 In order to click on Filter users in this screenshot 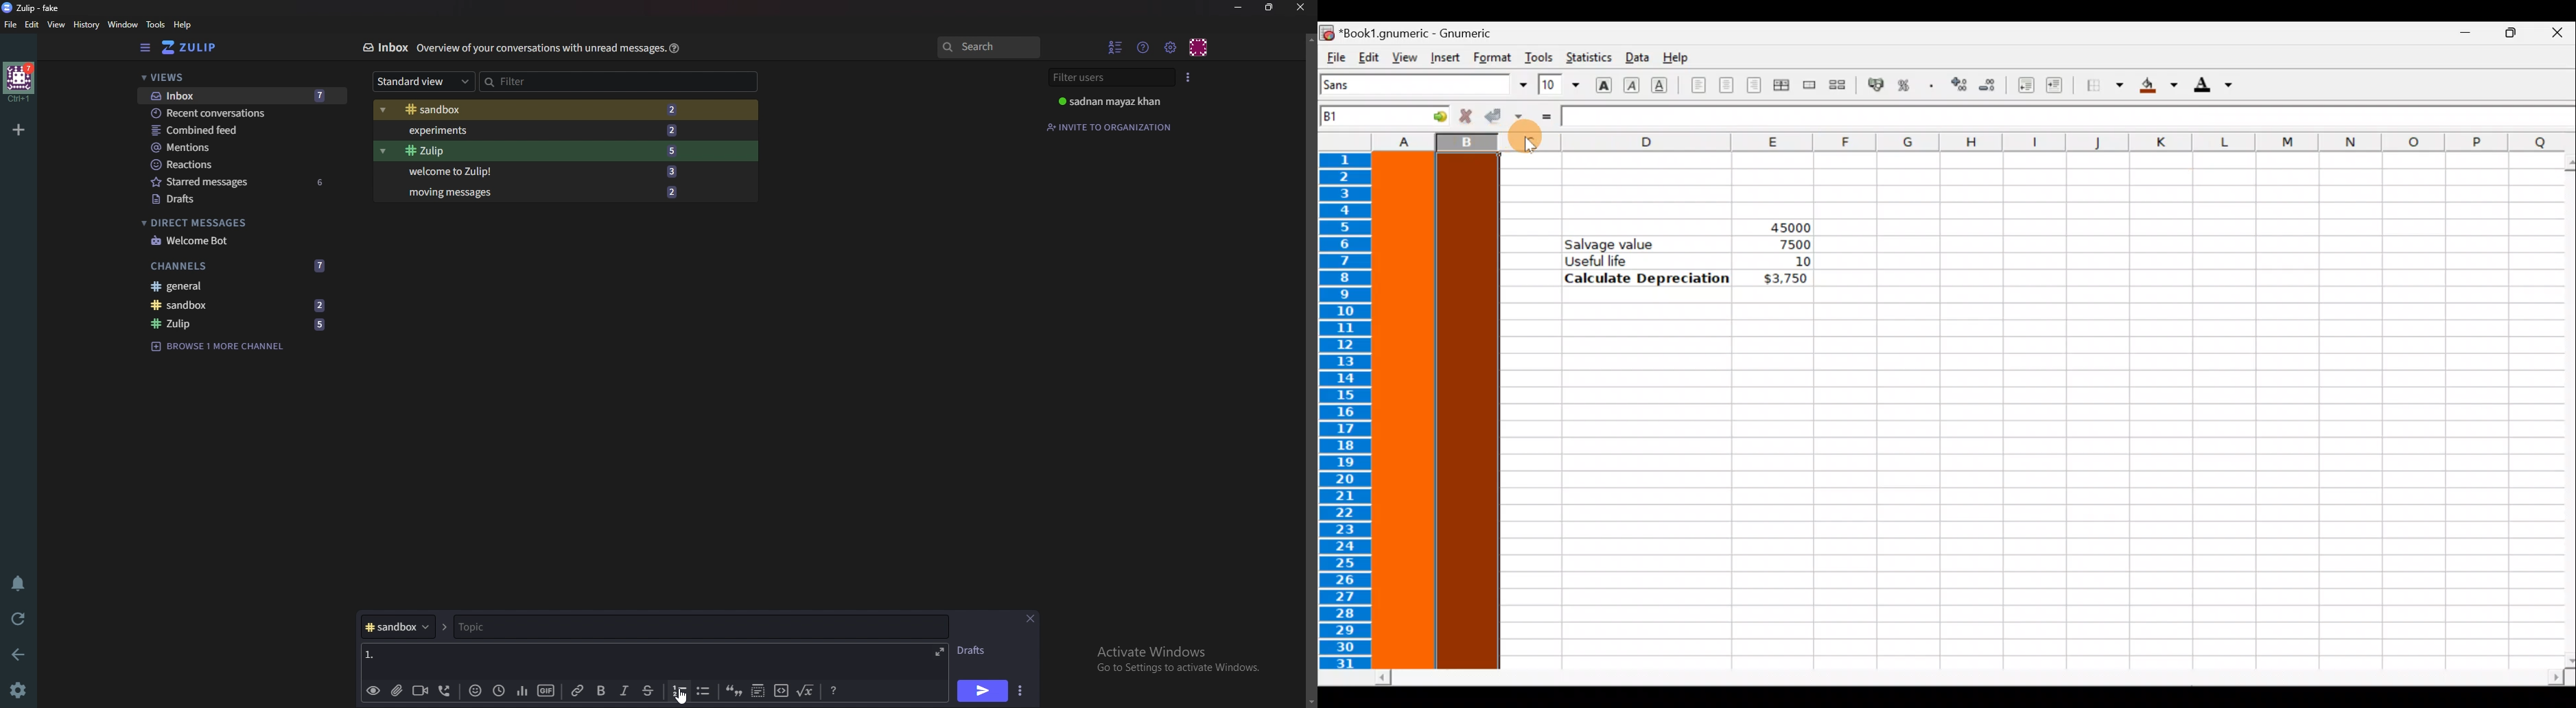, I will do `click(1110, 78)`.